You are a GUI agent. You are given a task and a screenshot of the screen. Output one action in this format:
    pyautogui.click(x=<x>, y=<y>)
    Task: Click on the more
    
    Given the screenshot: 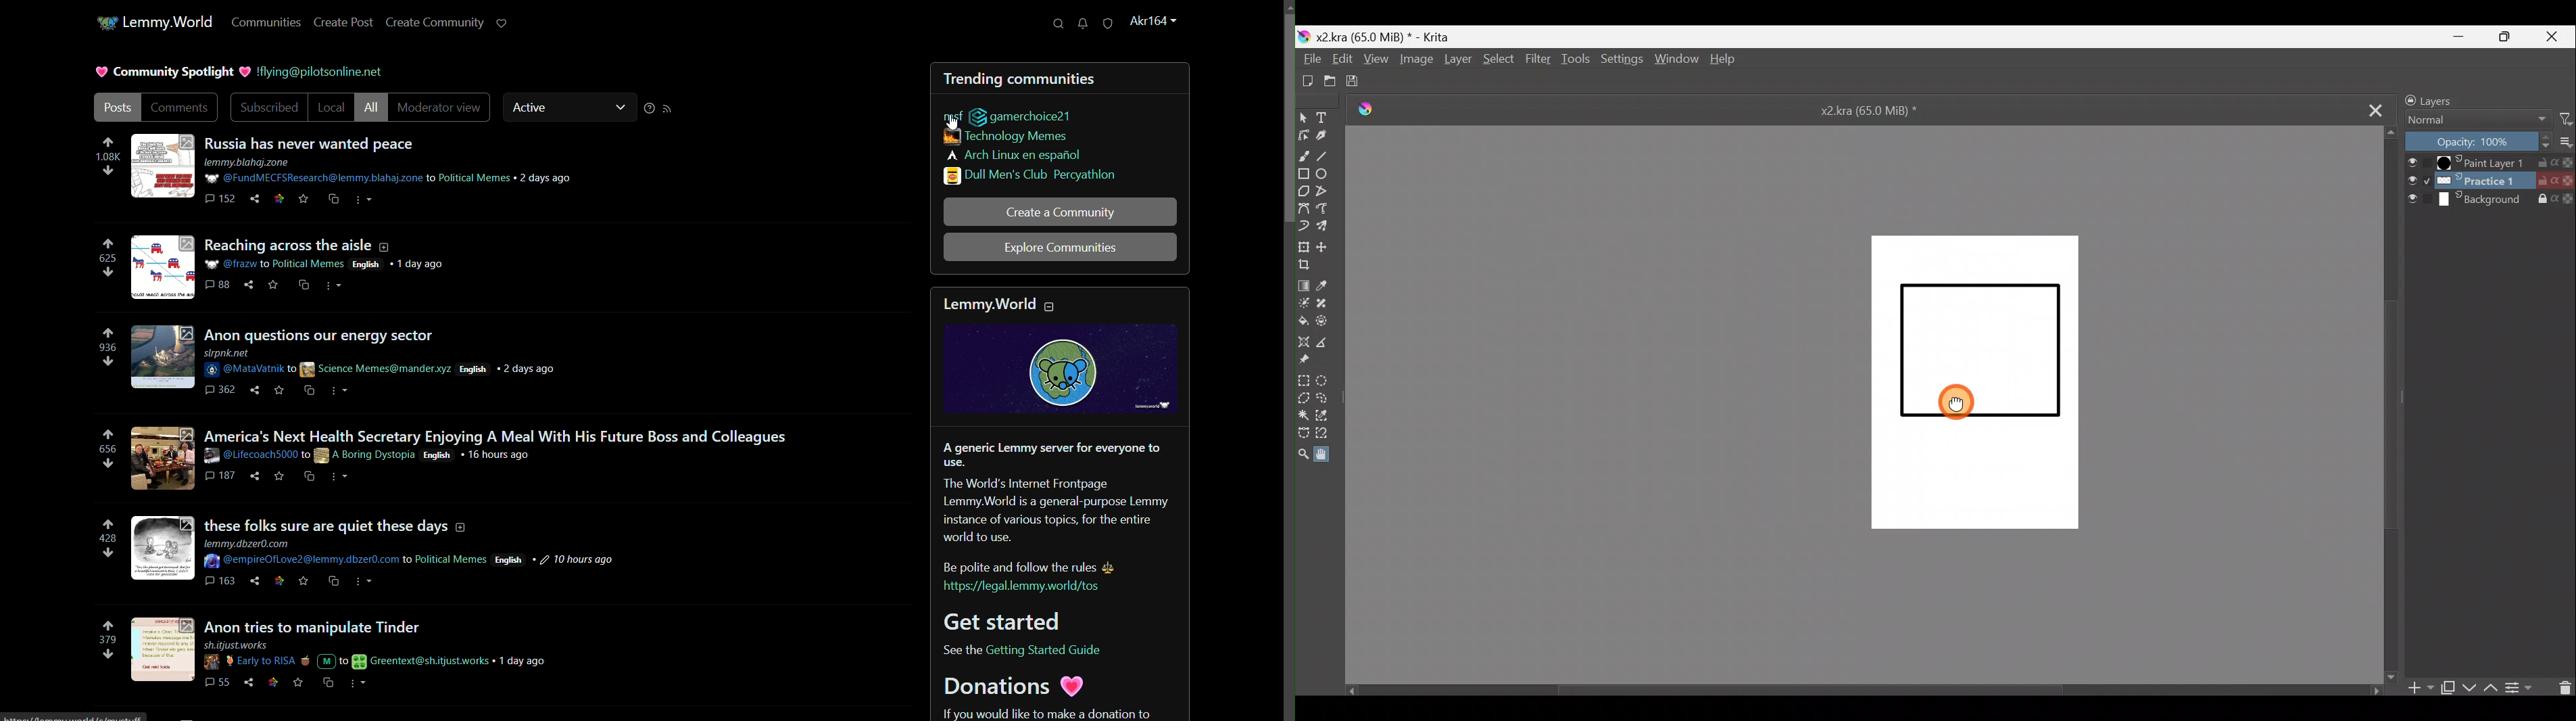 What is the action you would take?
    pyautogui.click(x=336, y=475)
    